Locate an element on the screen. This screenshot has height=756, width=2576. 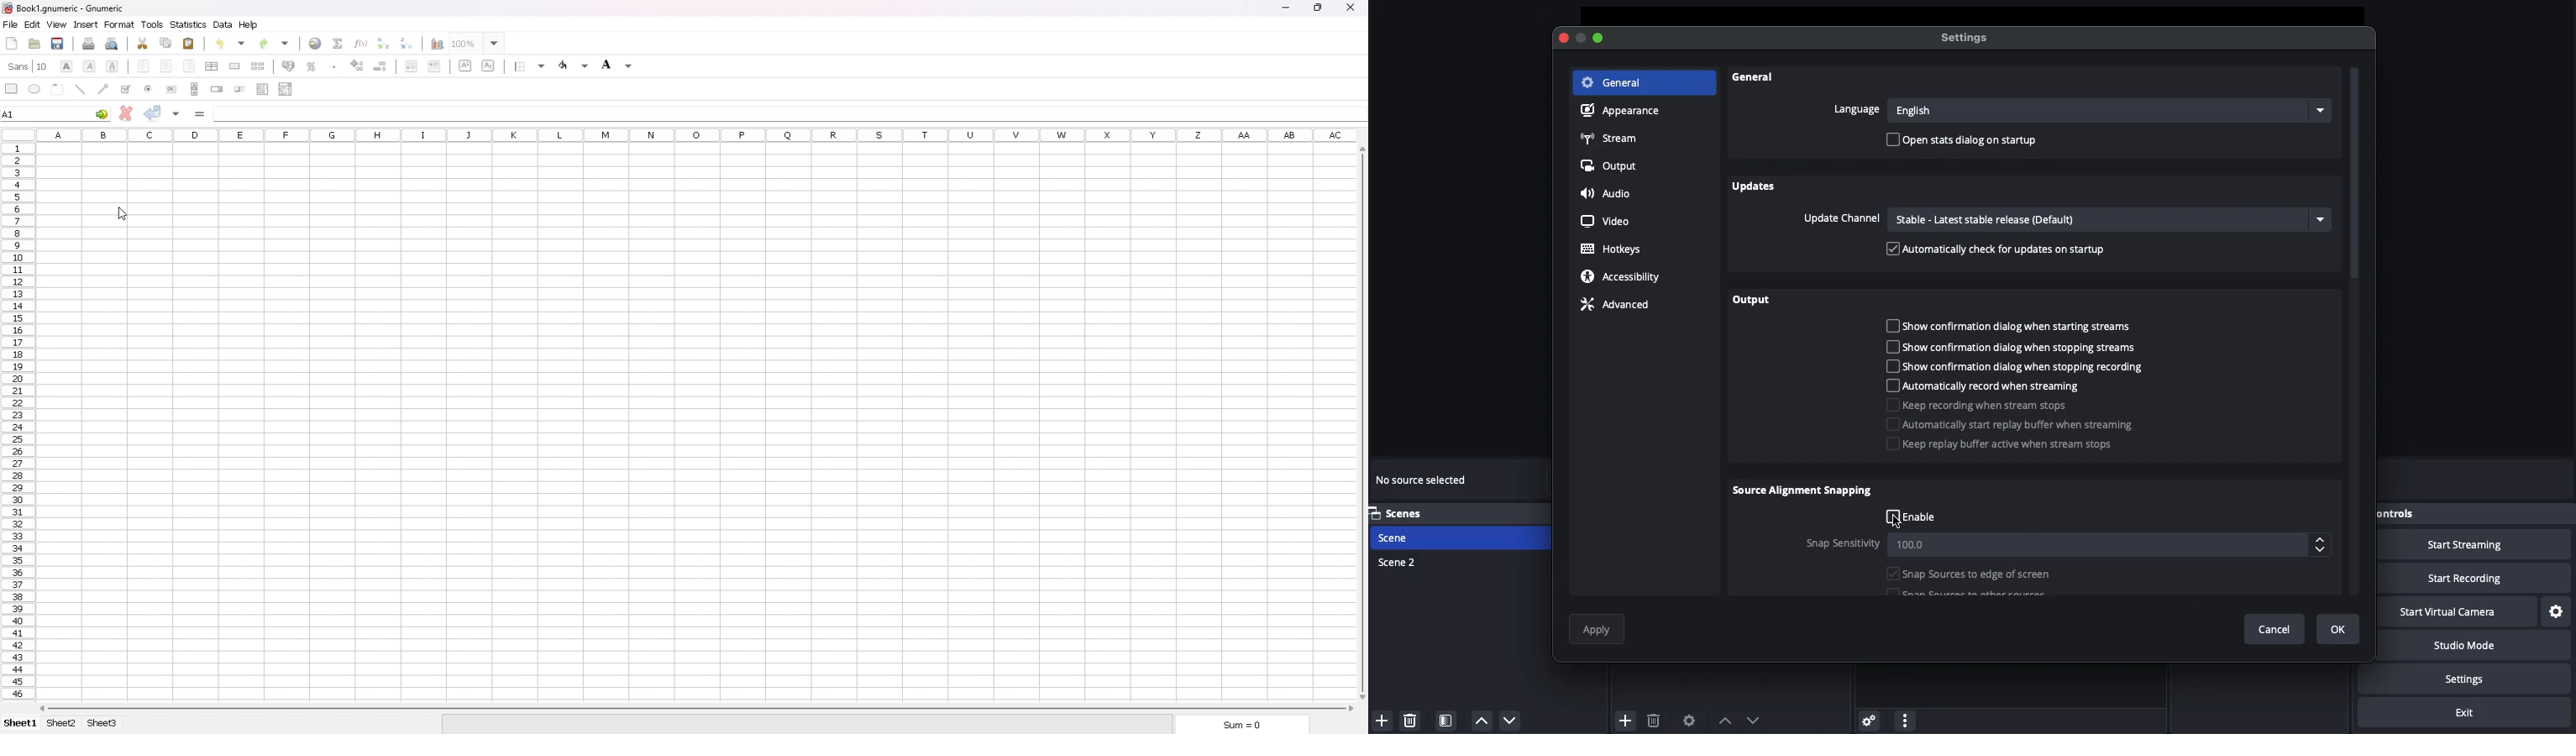
No sources selected is located at coordinates (1427, 480).